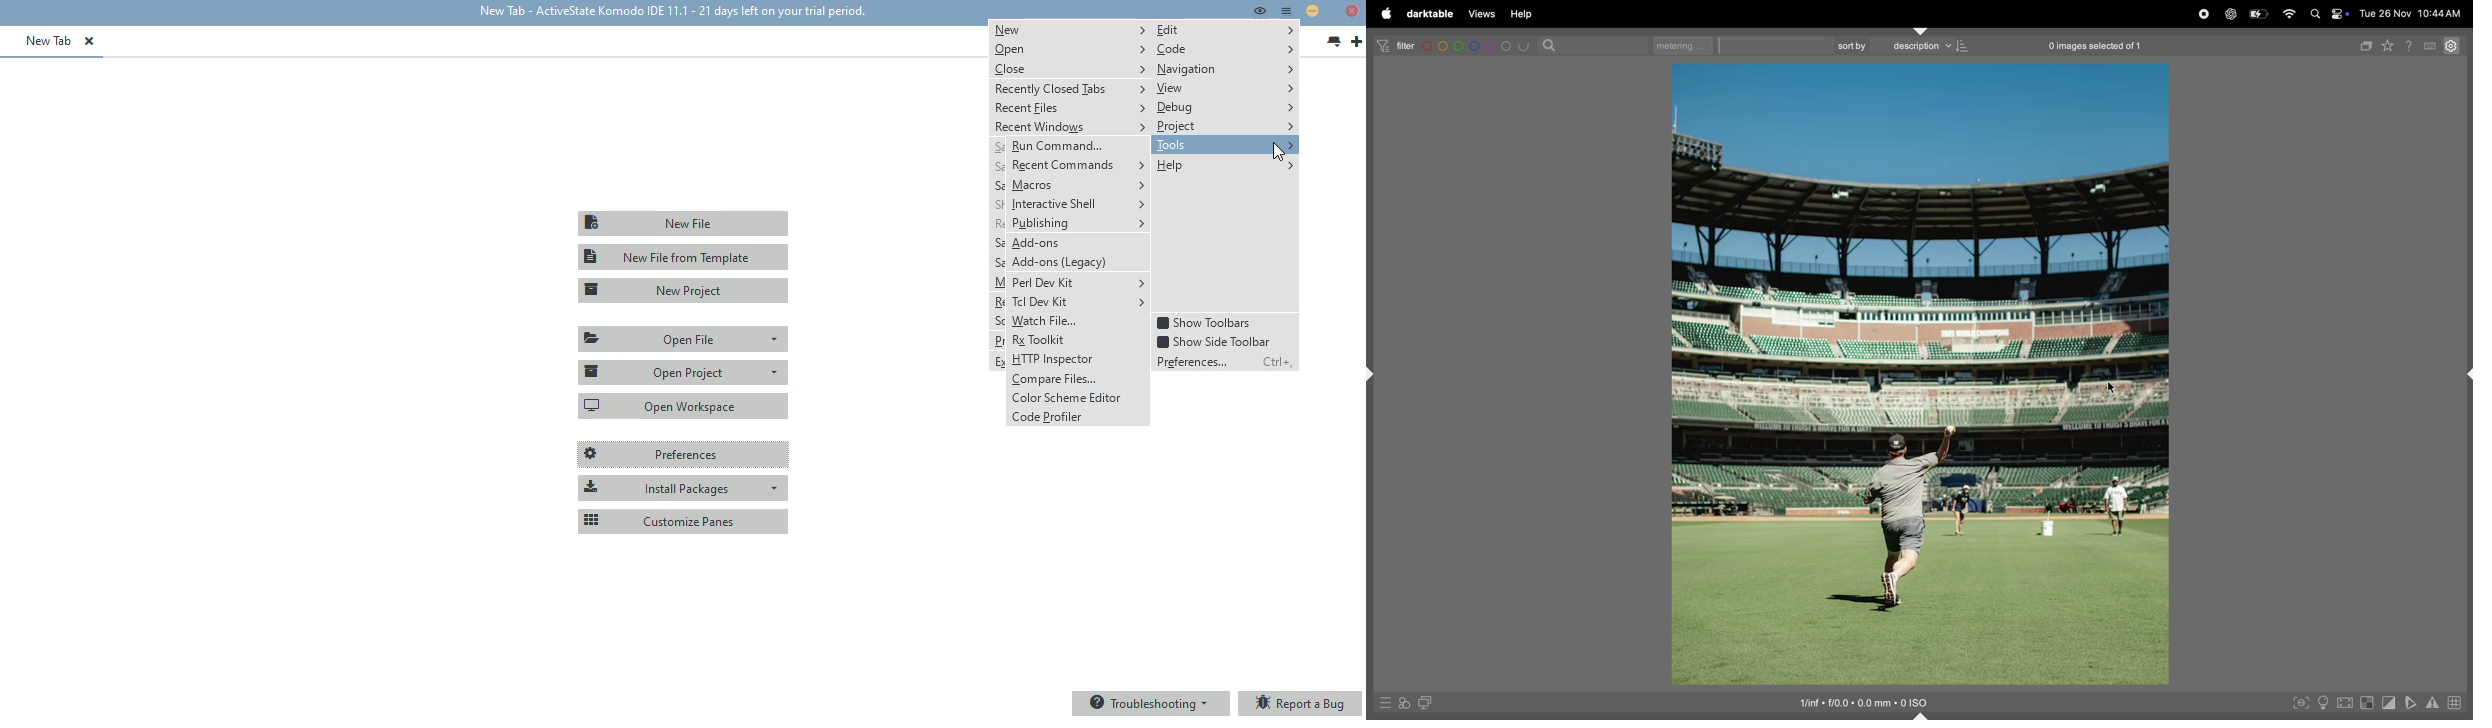 Image resolution: width=2492 pixels, height=728 pixels. Describe the element at coordinates (2199, 14) in the screenshot. I see `record` at that location.